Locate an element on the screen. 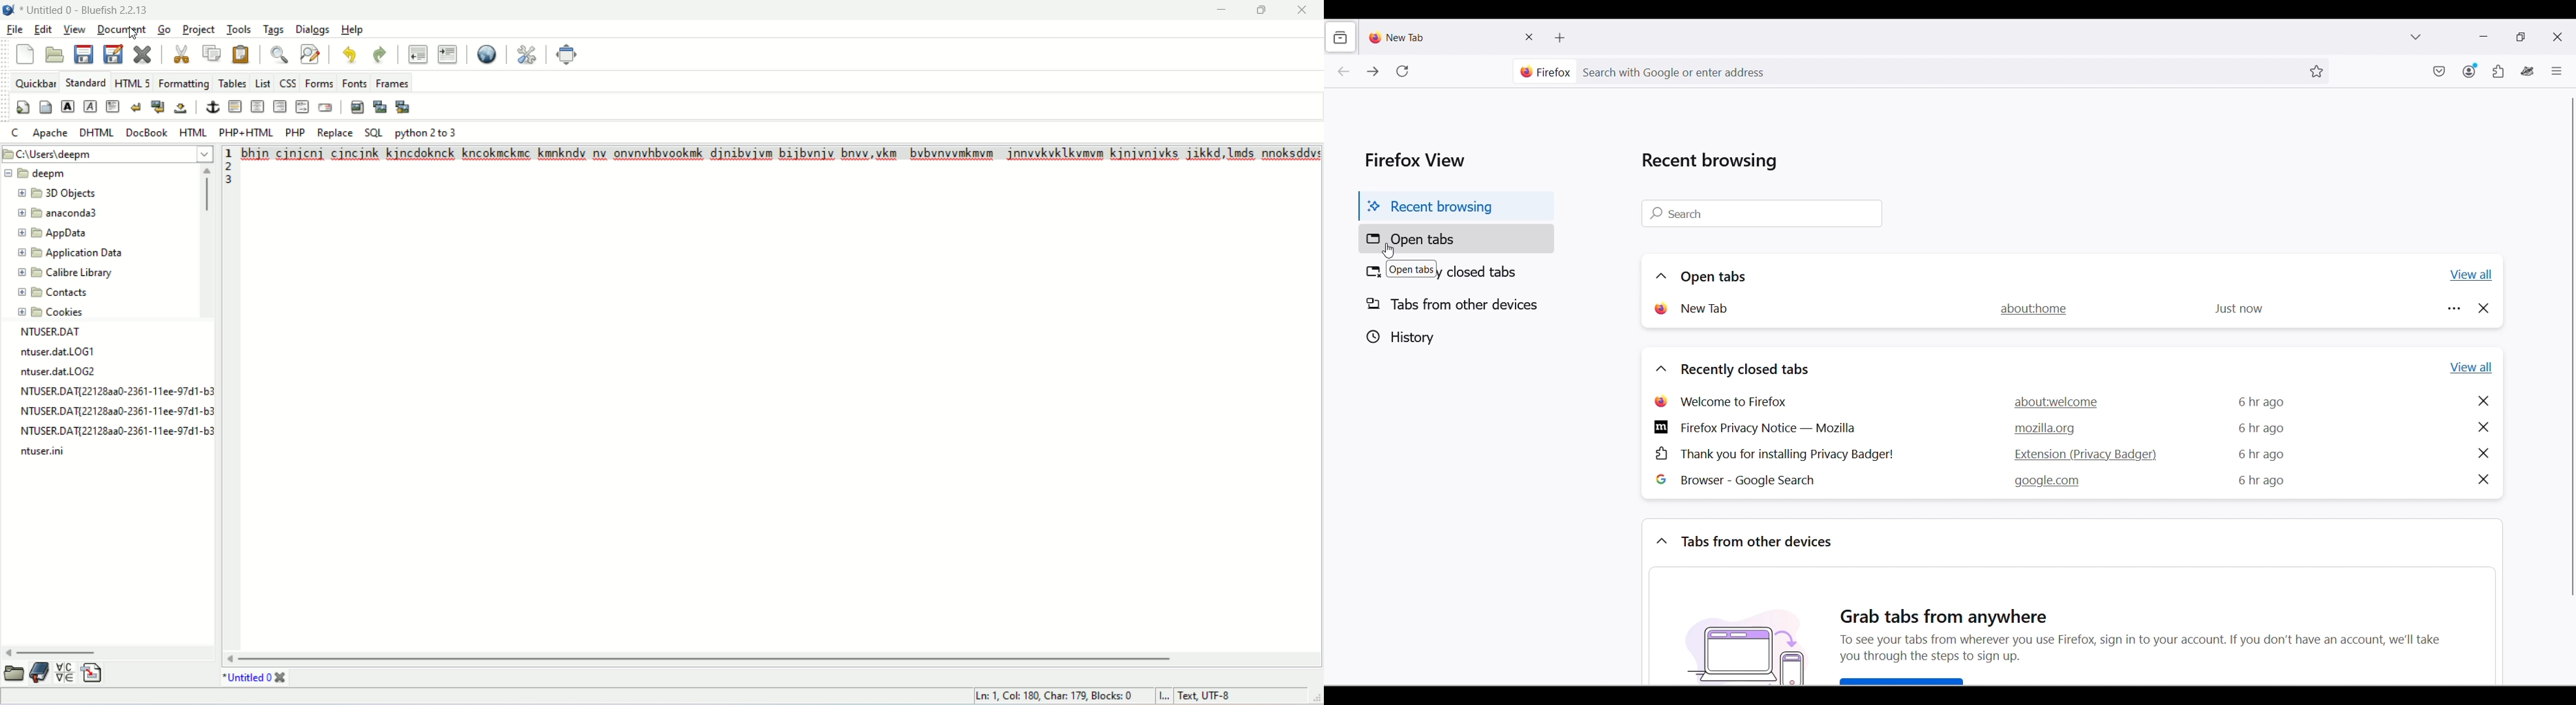 Image resolution: width=2576 pixels, height=728 pixels. Section title - Tabs from other devices is located at coordinates (1756, 541).